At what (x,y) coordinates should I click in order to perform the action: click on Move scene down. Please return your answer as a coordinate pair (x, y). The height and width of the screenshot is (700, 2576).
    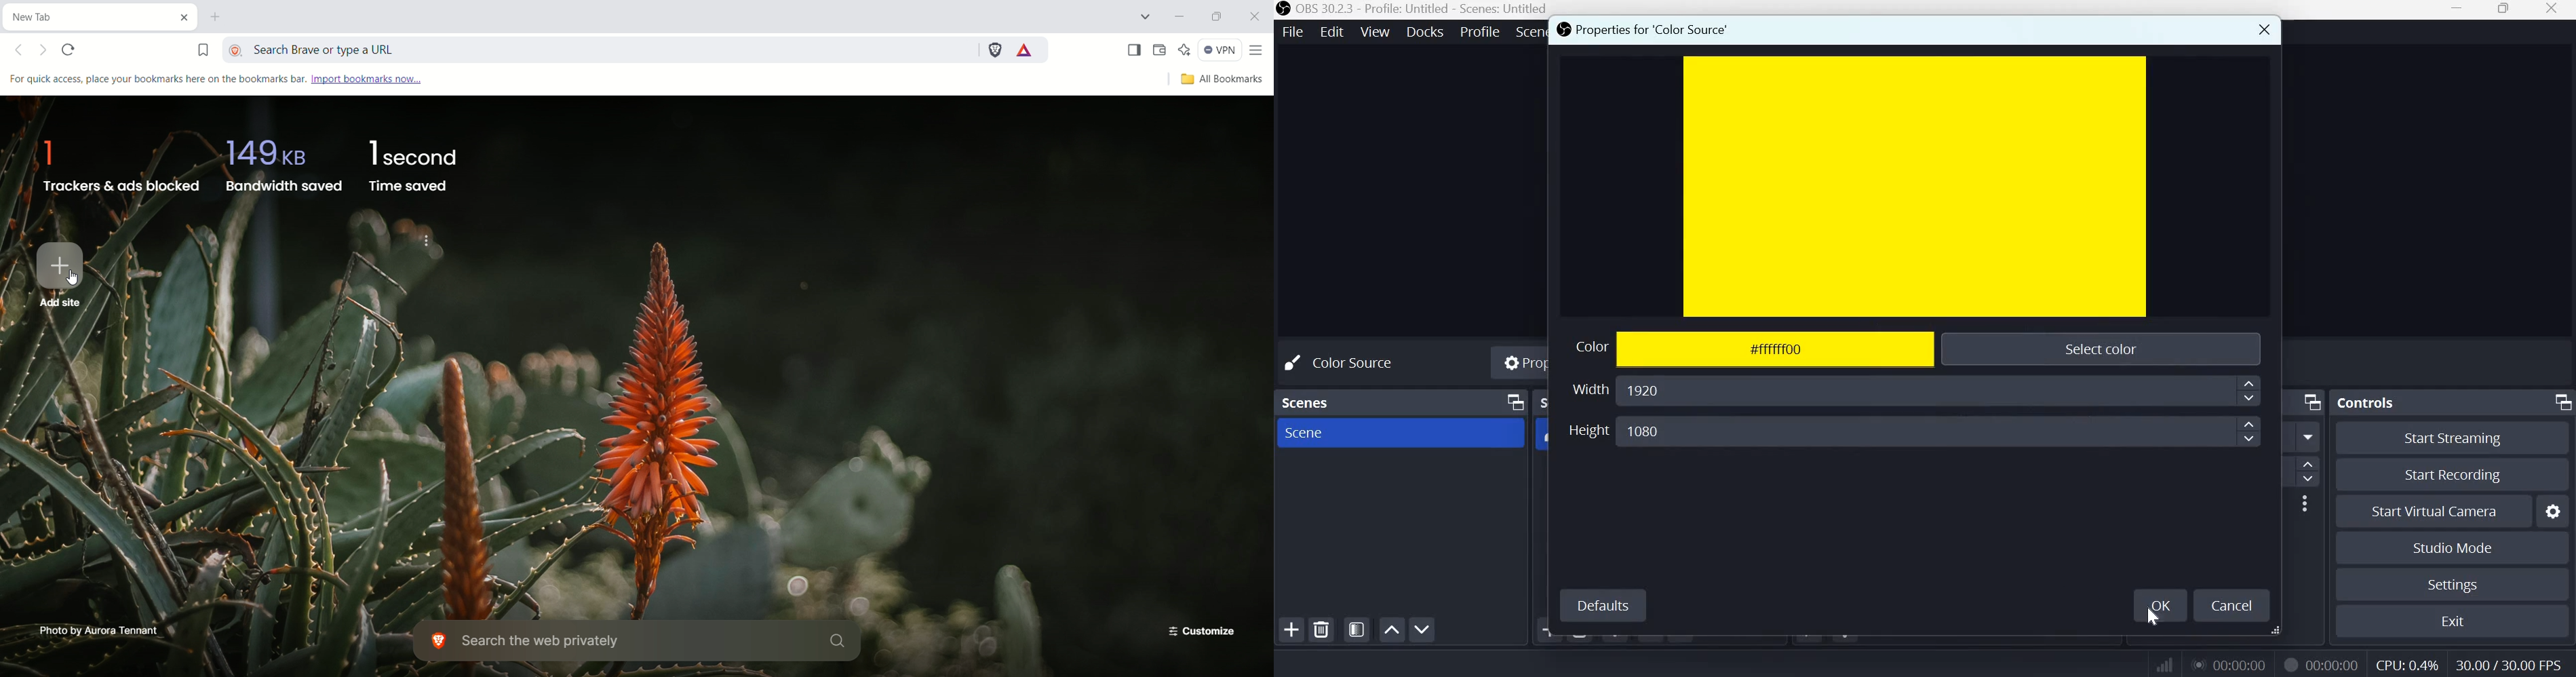
    Looking at the image, I should click on (1425, 630).